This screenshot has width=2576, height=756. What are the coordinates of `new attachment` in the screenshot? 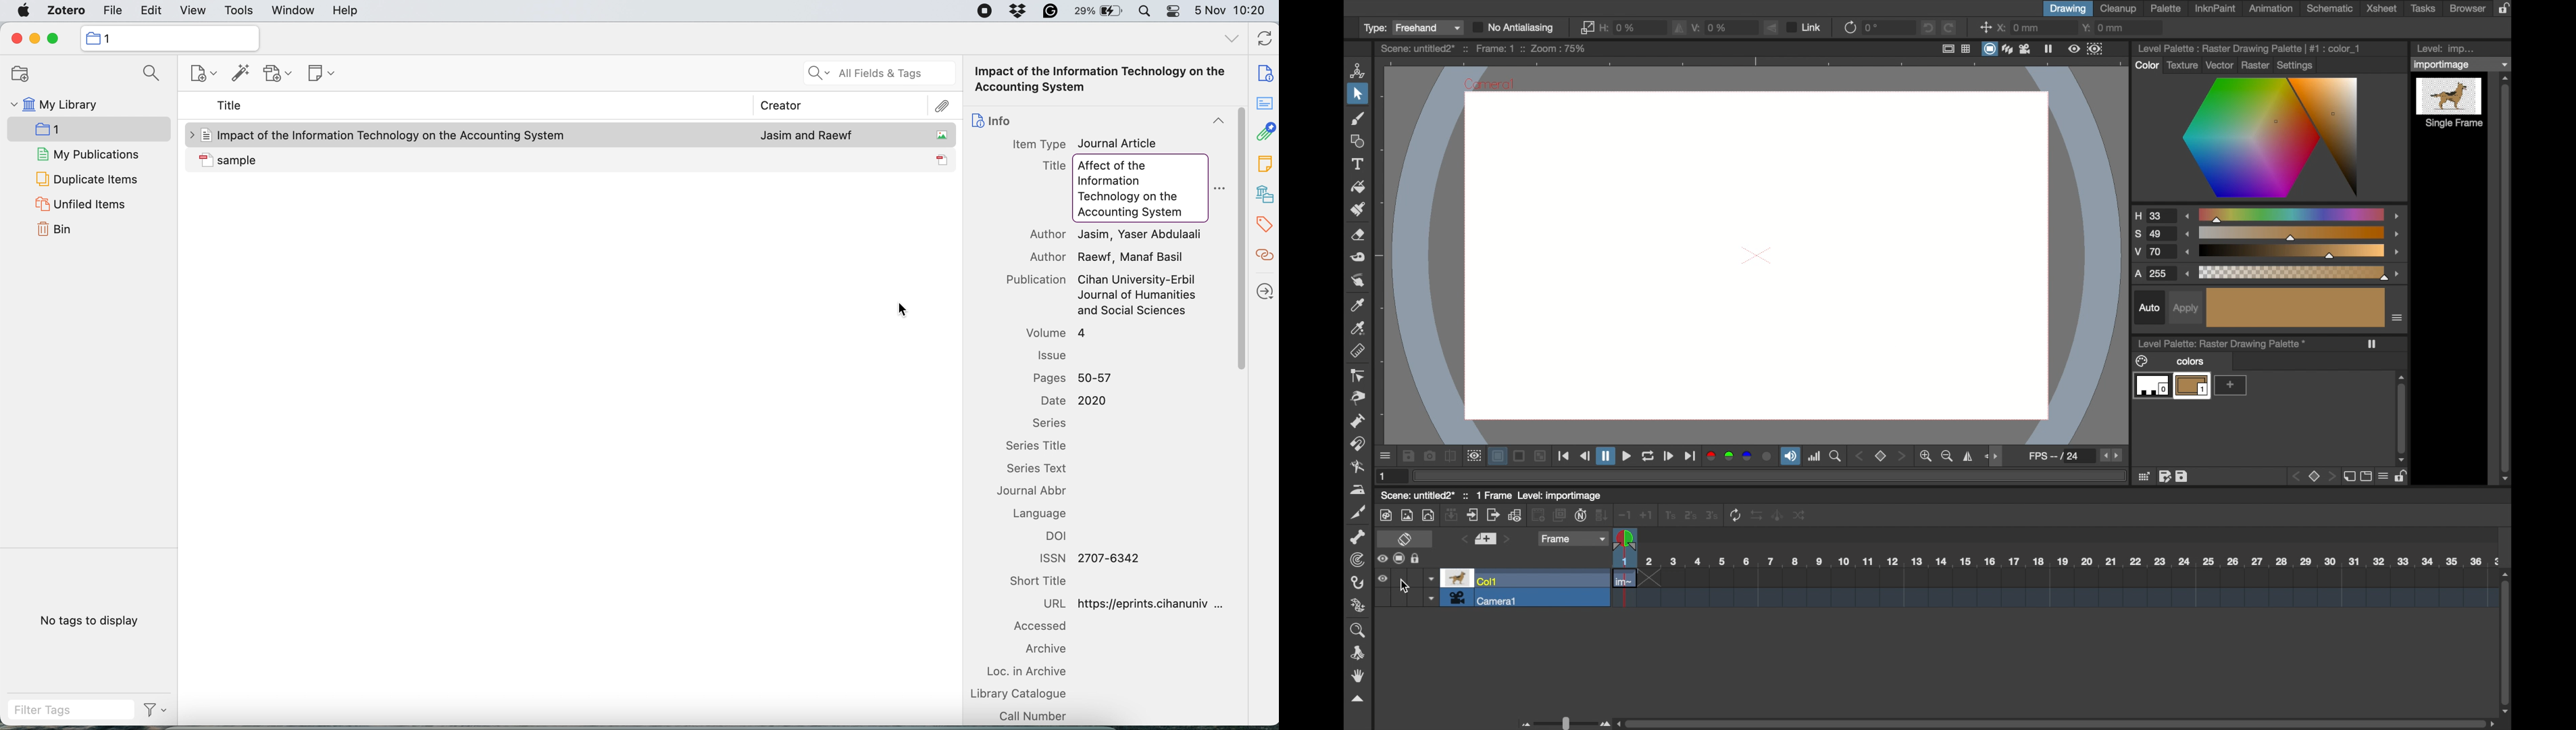 It's located at (278, 75).